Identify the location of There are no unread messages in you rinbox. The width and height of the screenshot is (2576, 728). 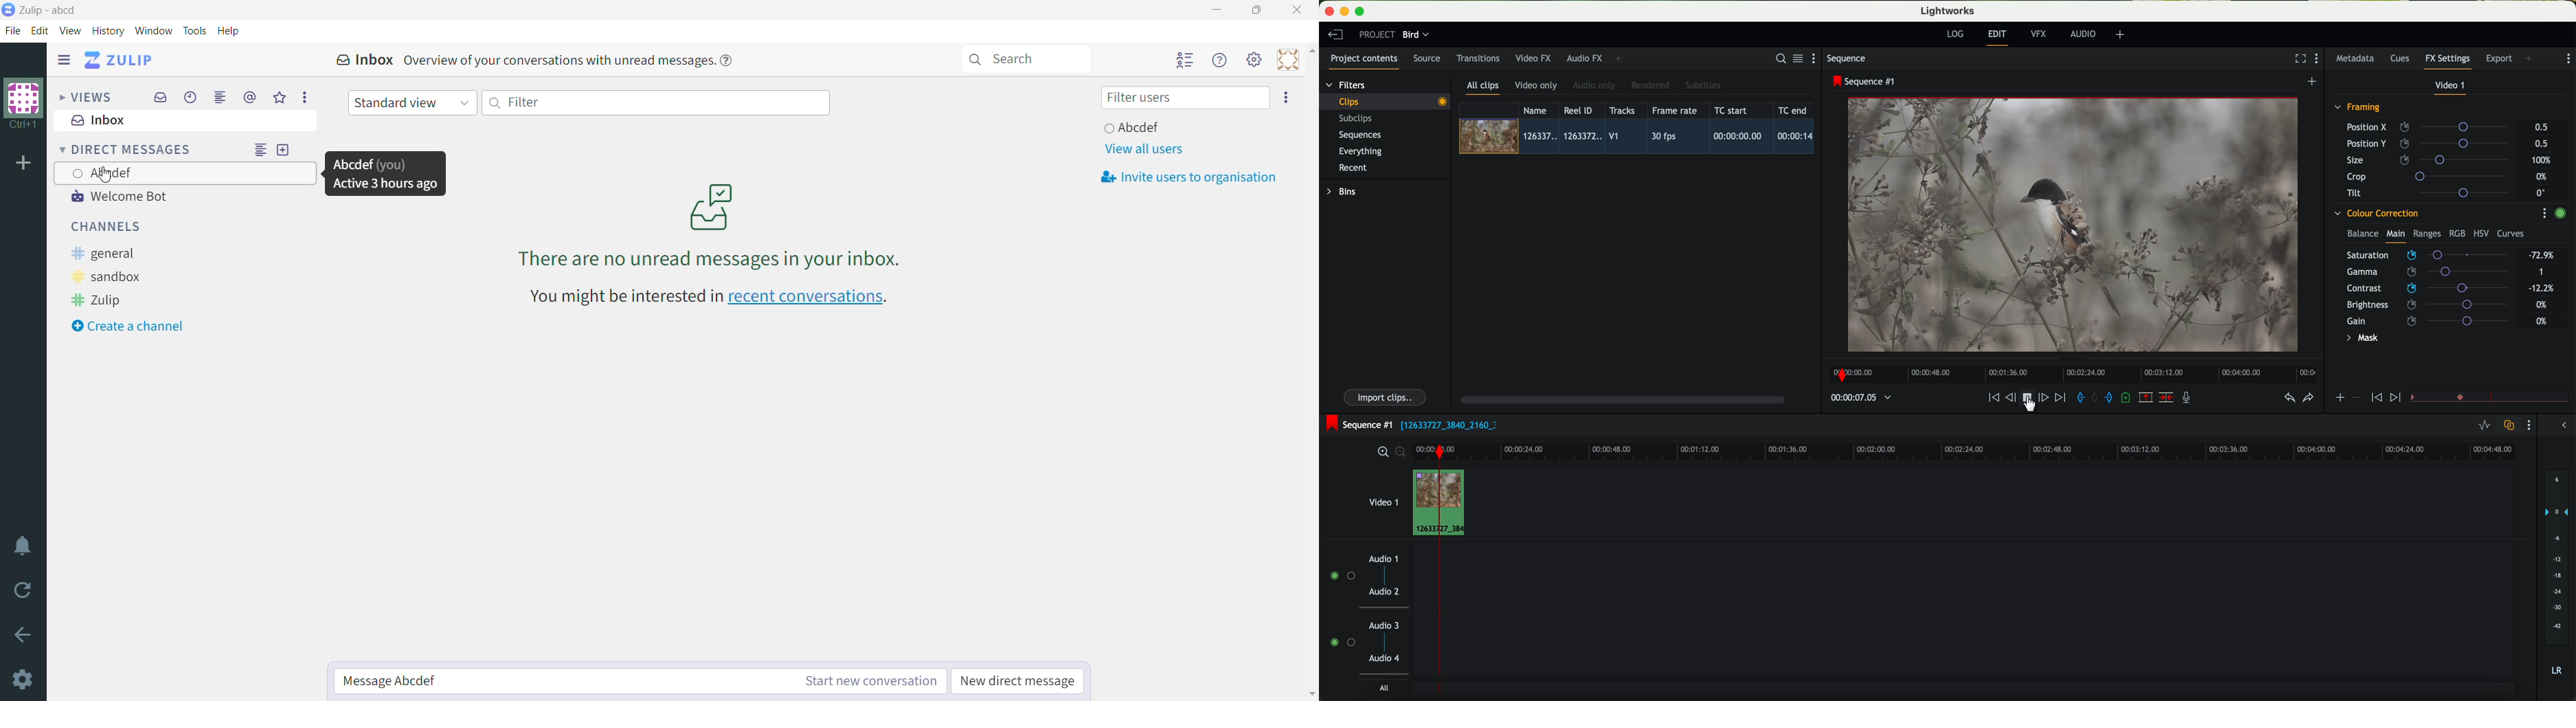
(705, 221).